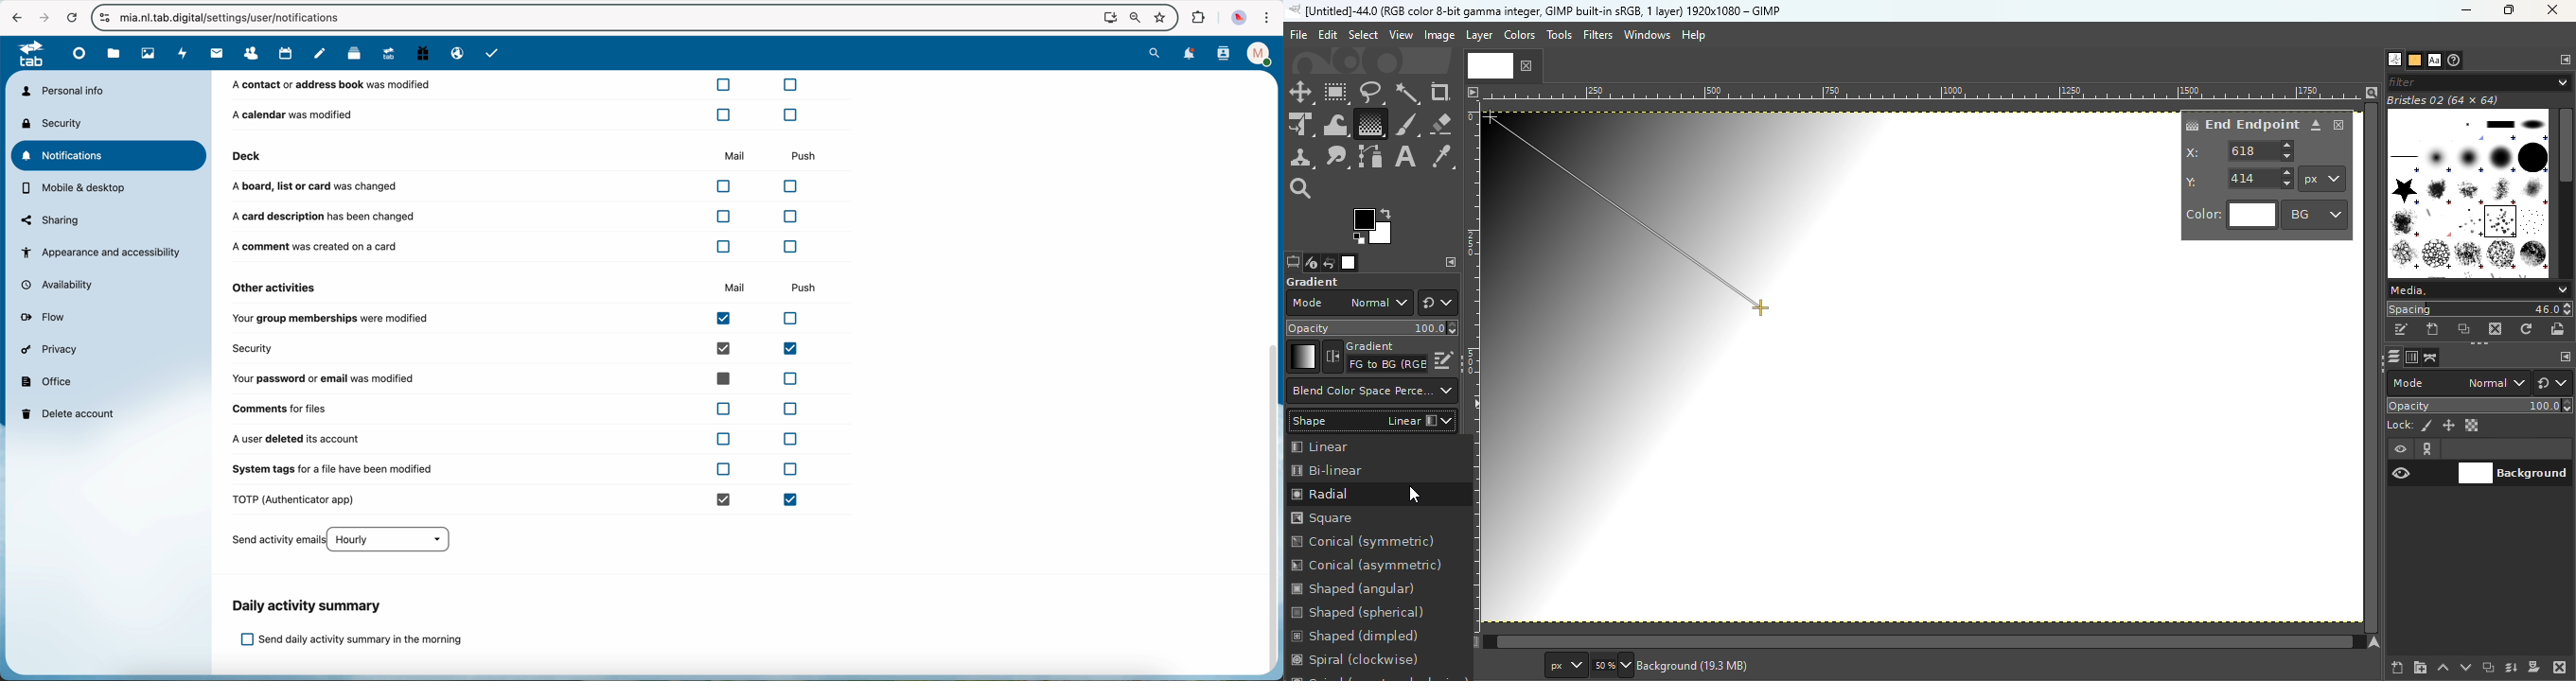 The width and height of the screenshot is (2576, 700). I want to click on customize and control Google Chrome, so click(1268, 18).